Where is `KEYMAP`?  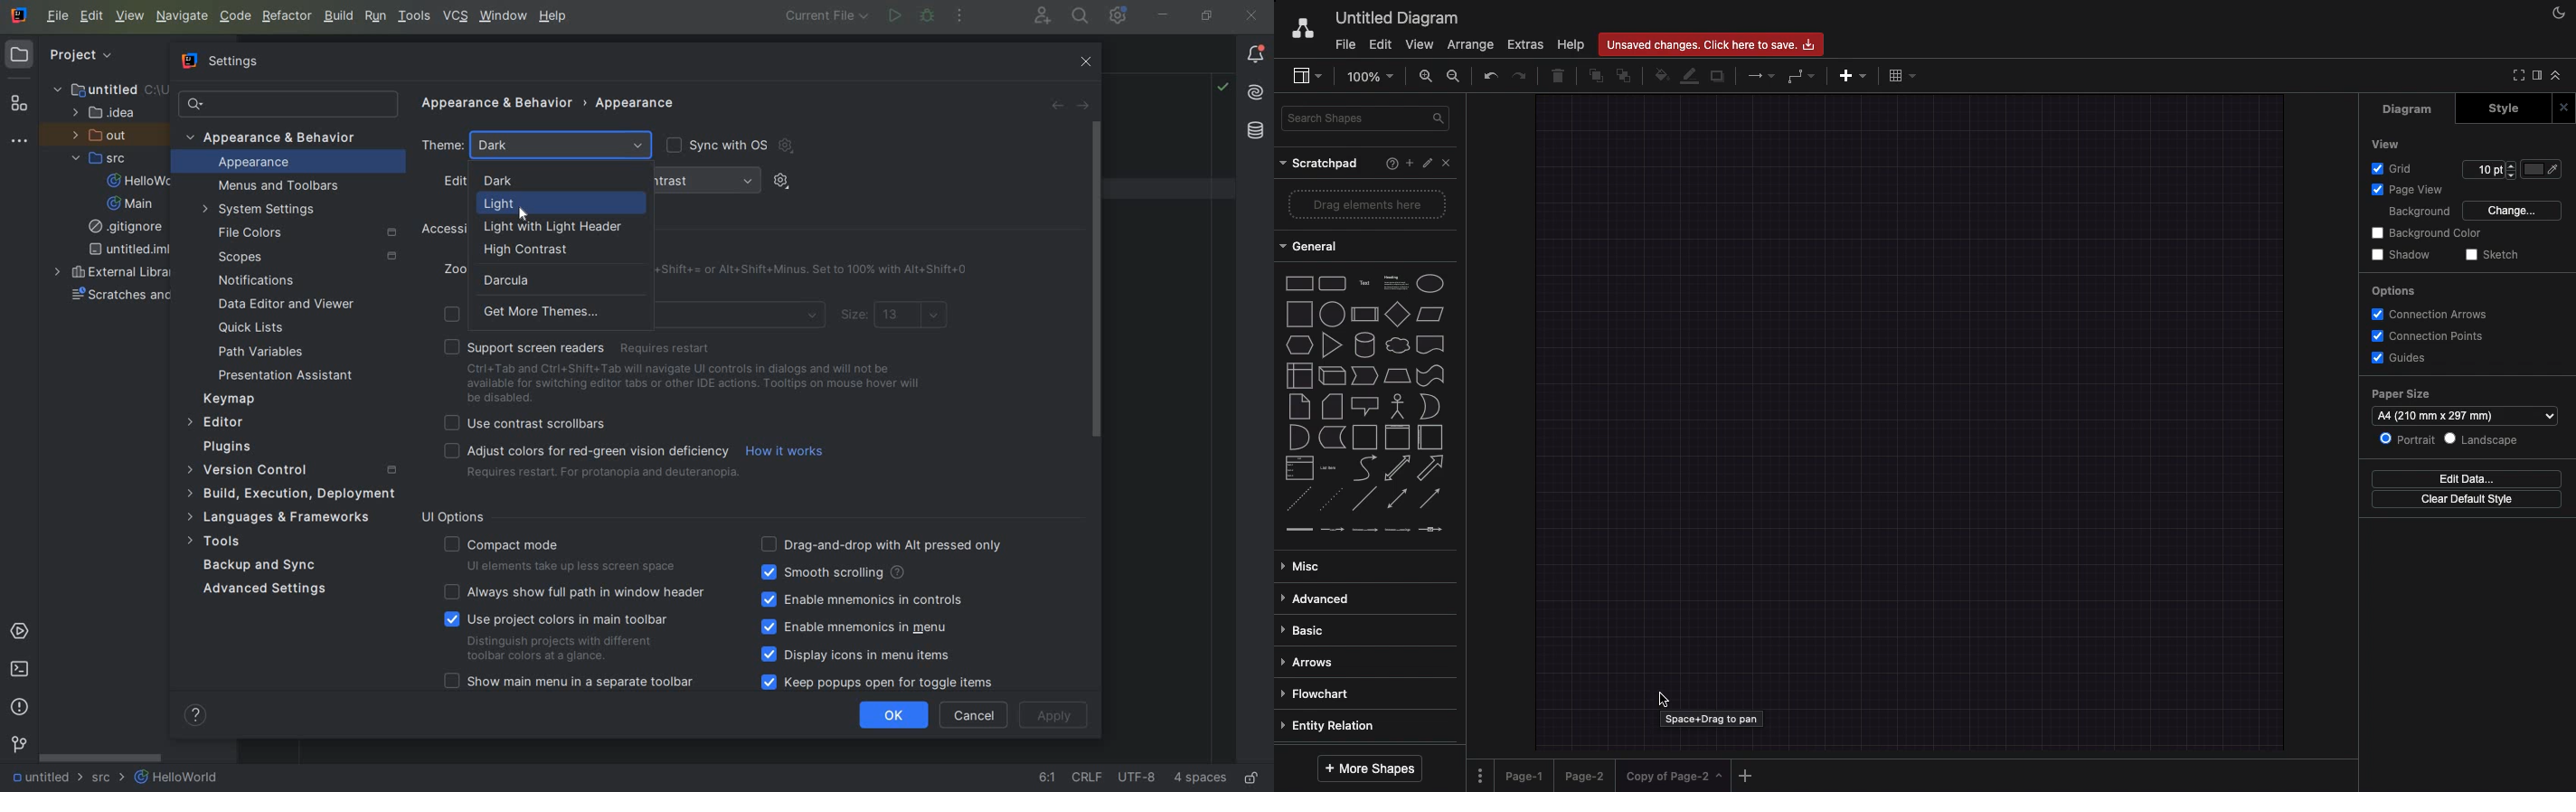 KEYMAP is located at coordinates (234, 398).